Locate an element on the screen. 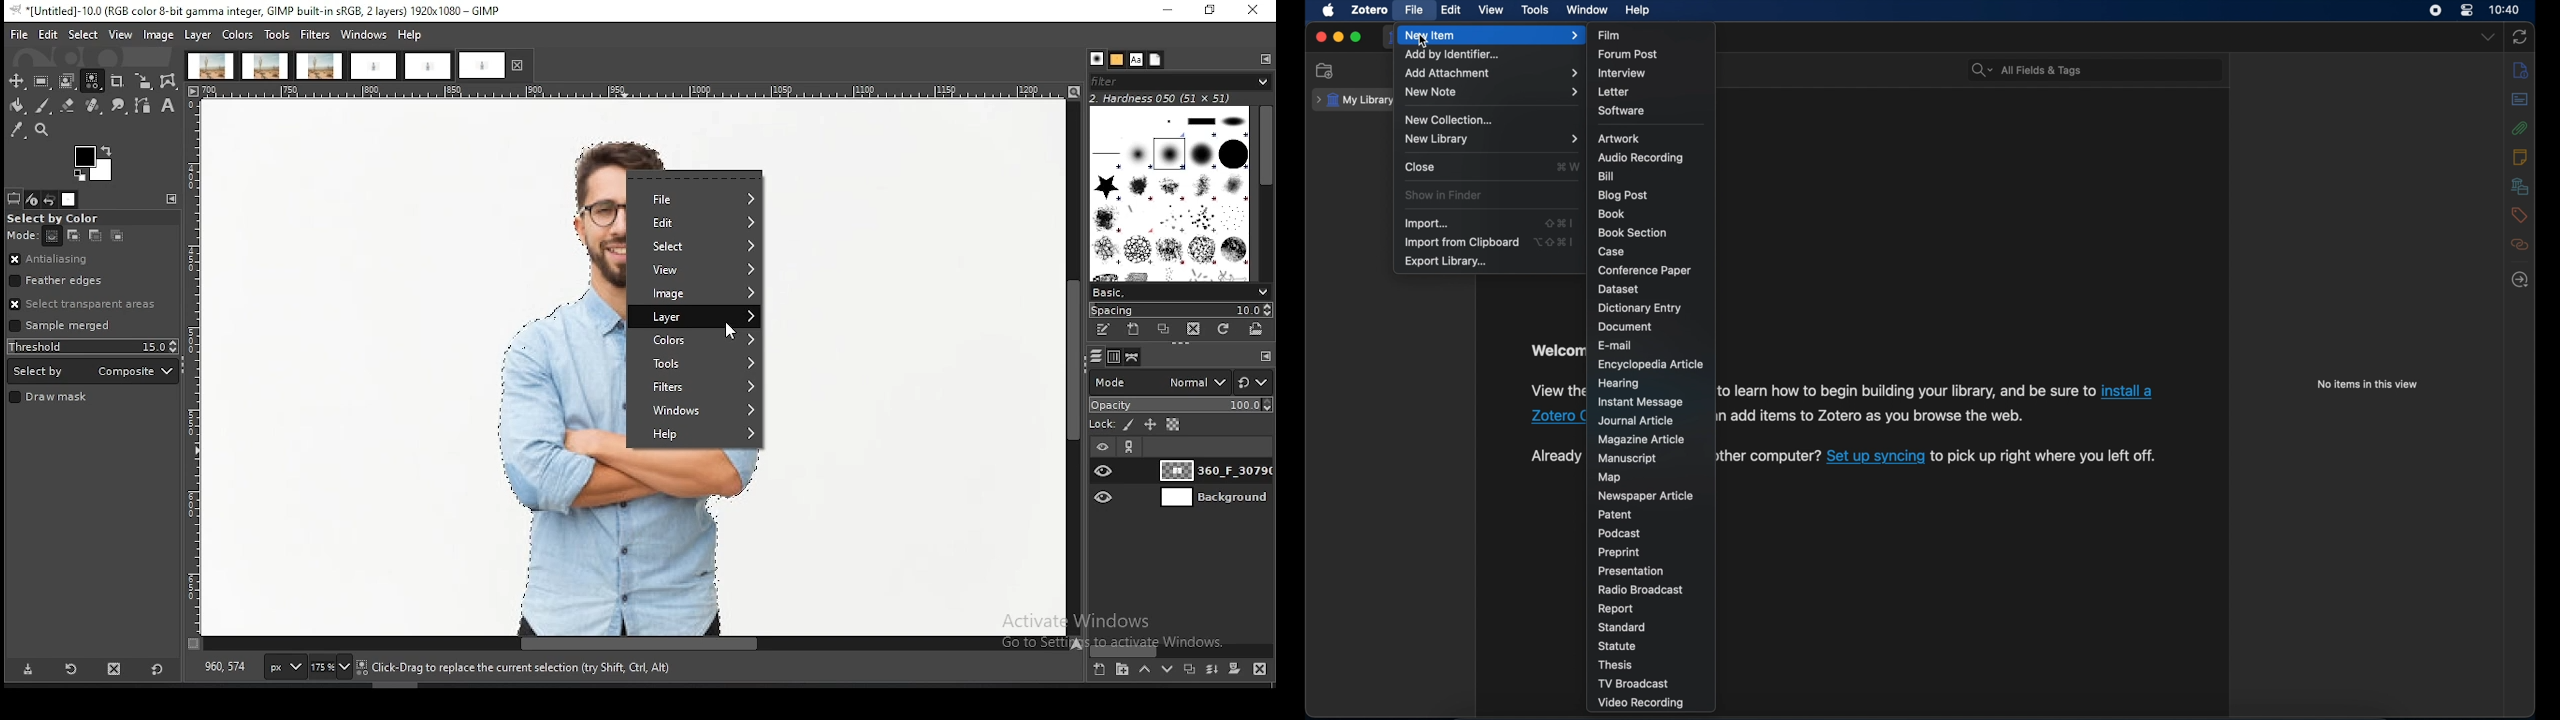  zotero is located at coordinates (1368, 9).